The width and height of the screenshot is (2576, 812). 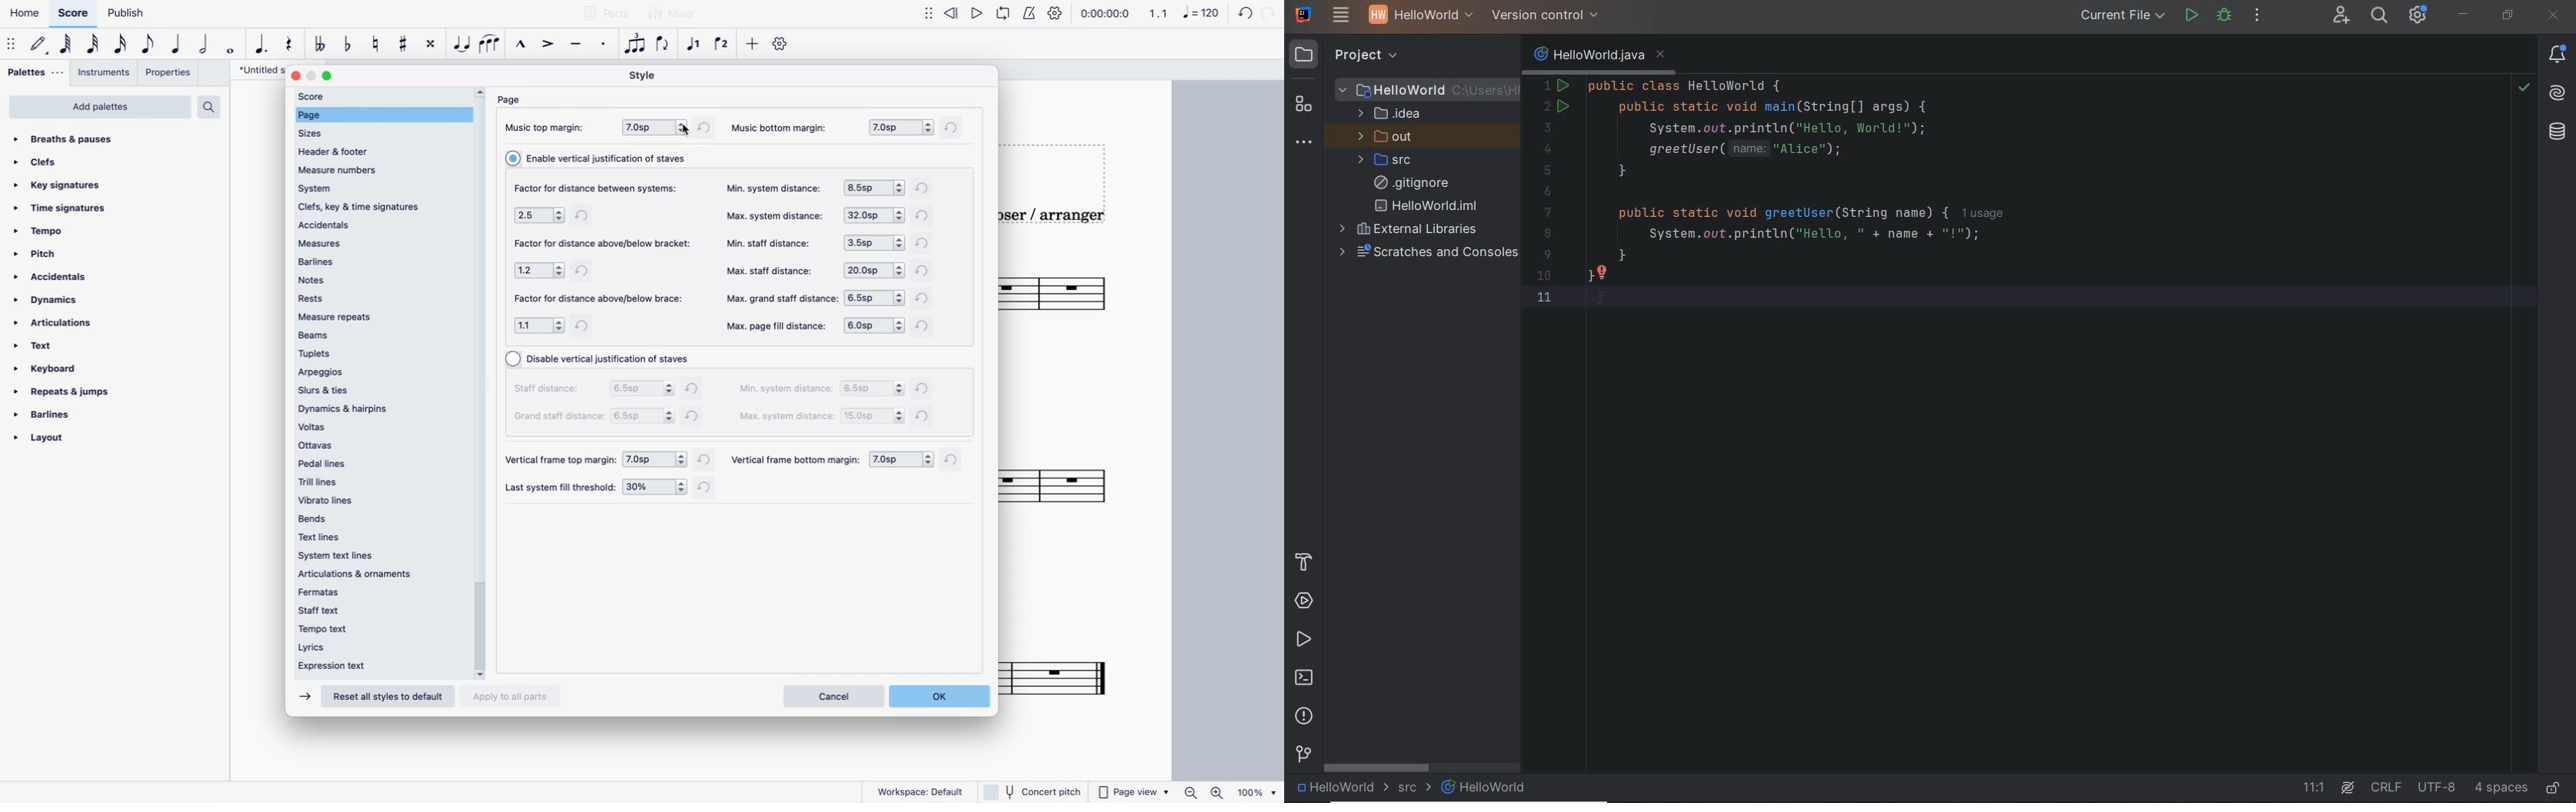 I want to click on options, so click(x=641, y=416).